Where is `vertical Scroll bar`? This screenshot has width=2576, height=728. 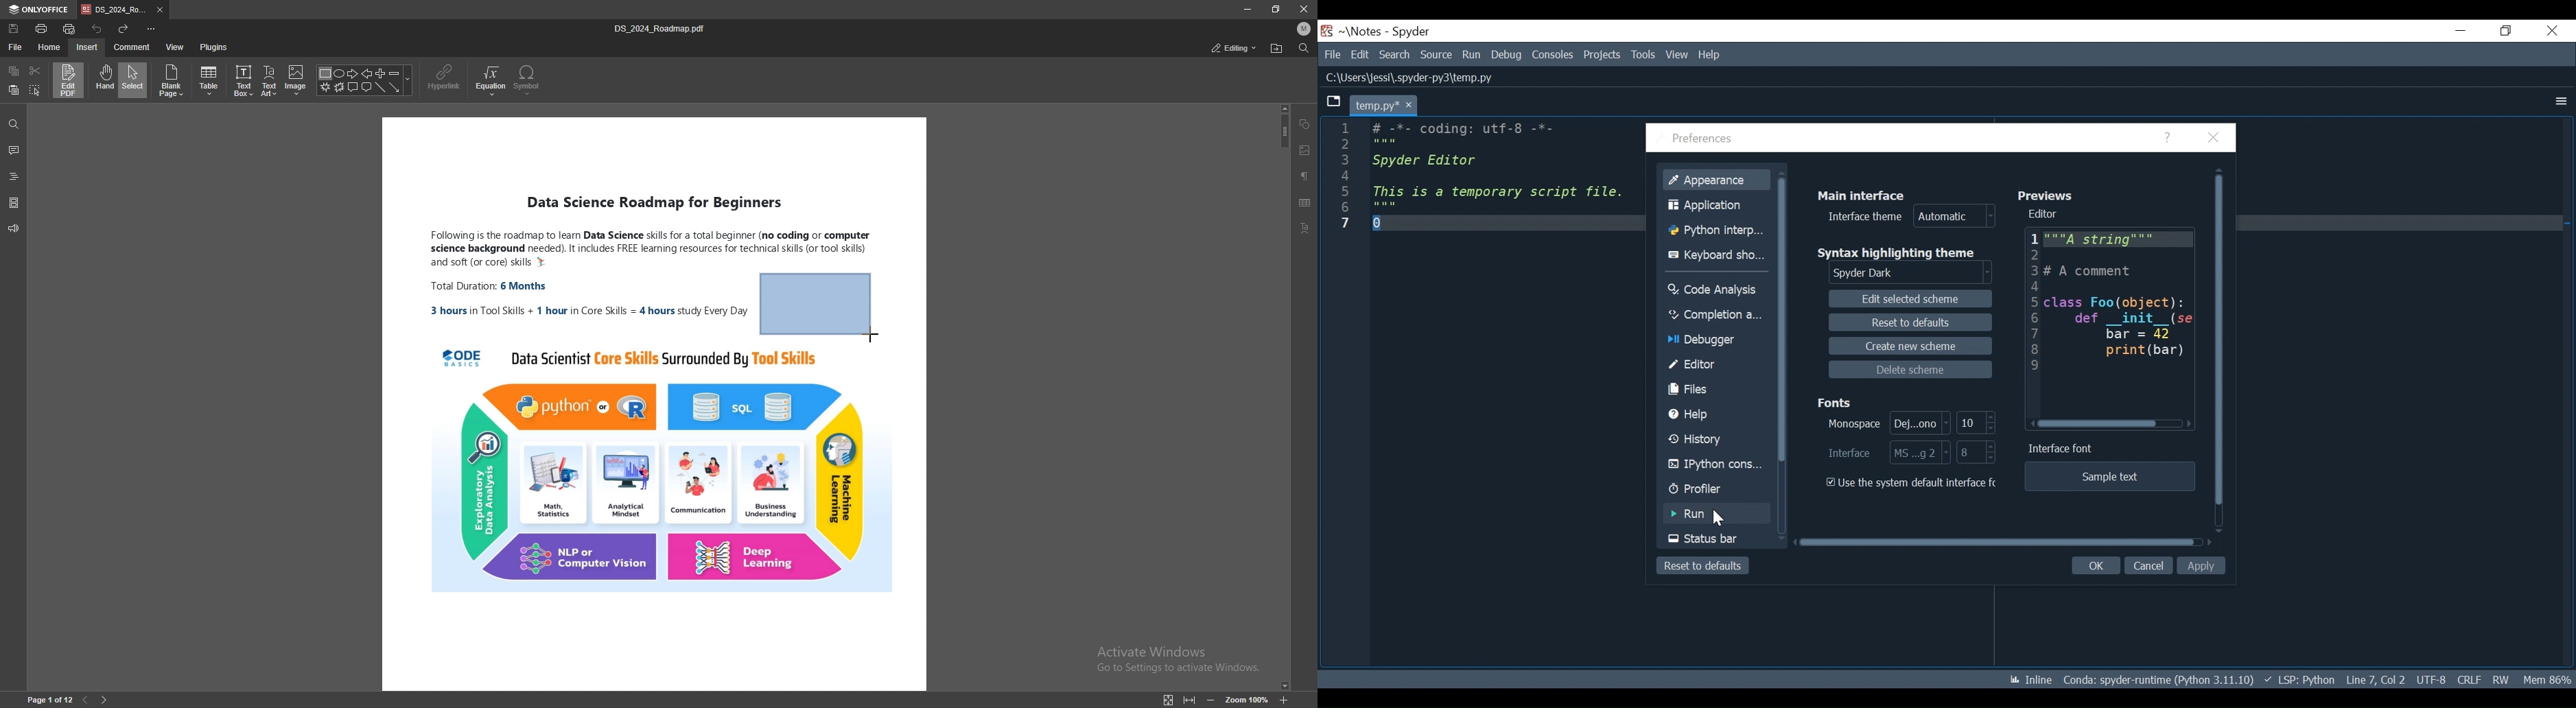
vertical Scroll bar is located at coordinates (2222, 351).